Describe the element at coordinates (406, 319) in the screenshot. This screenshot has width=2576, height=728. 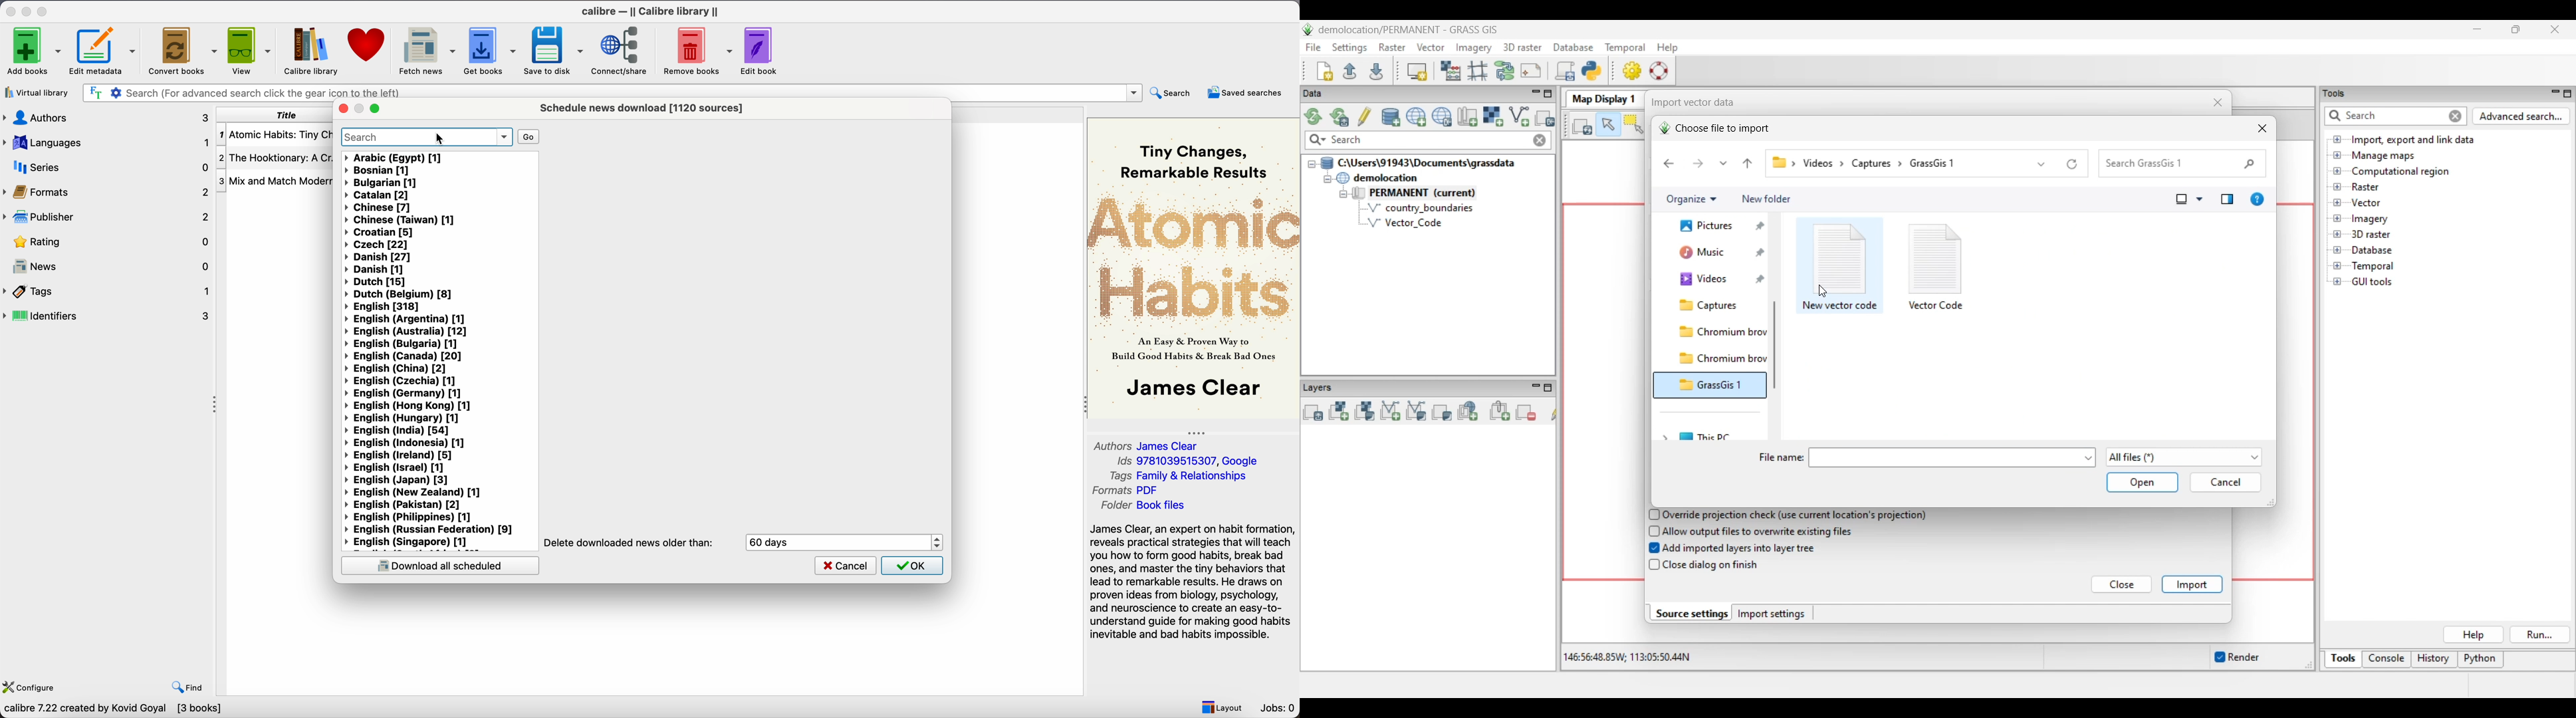
I see `English (Argentina) [1]` at that location.